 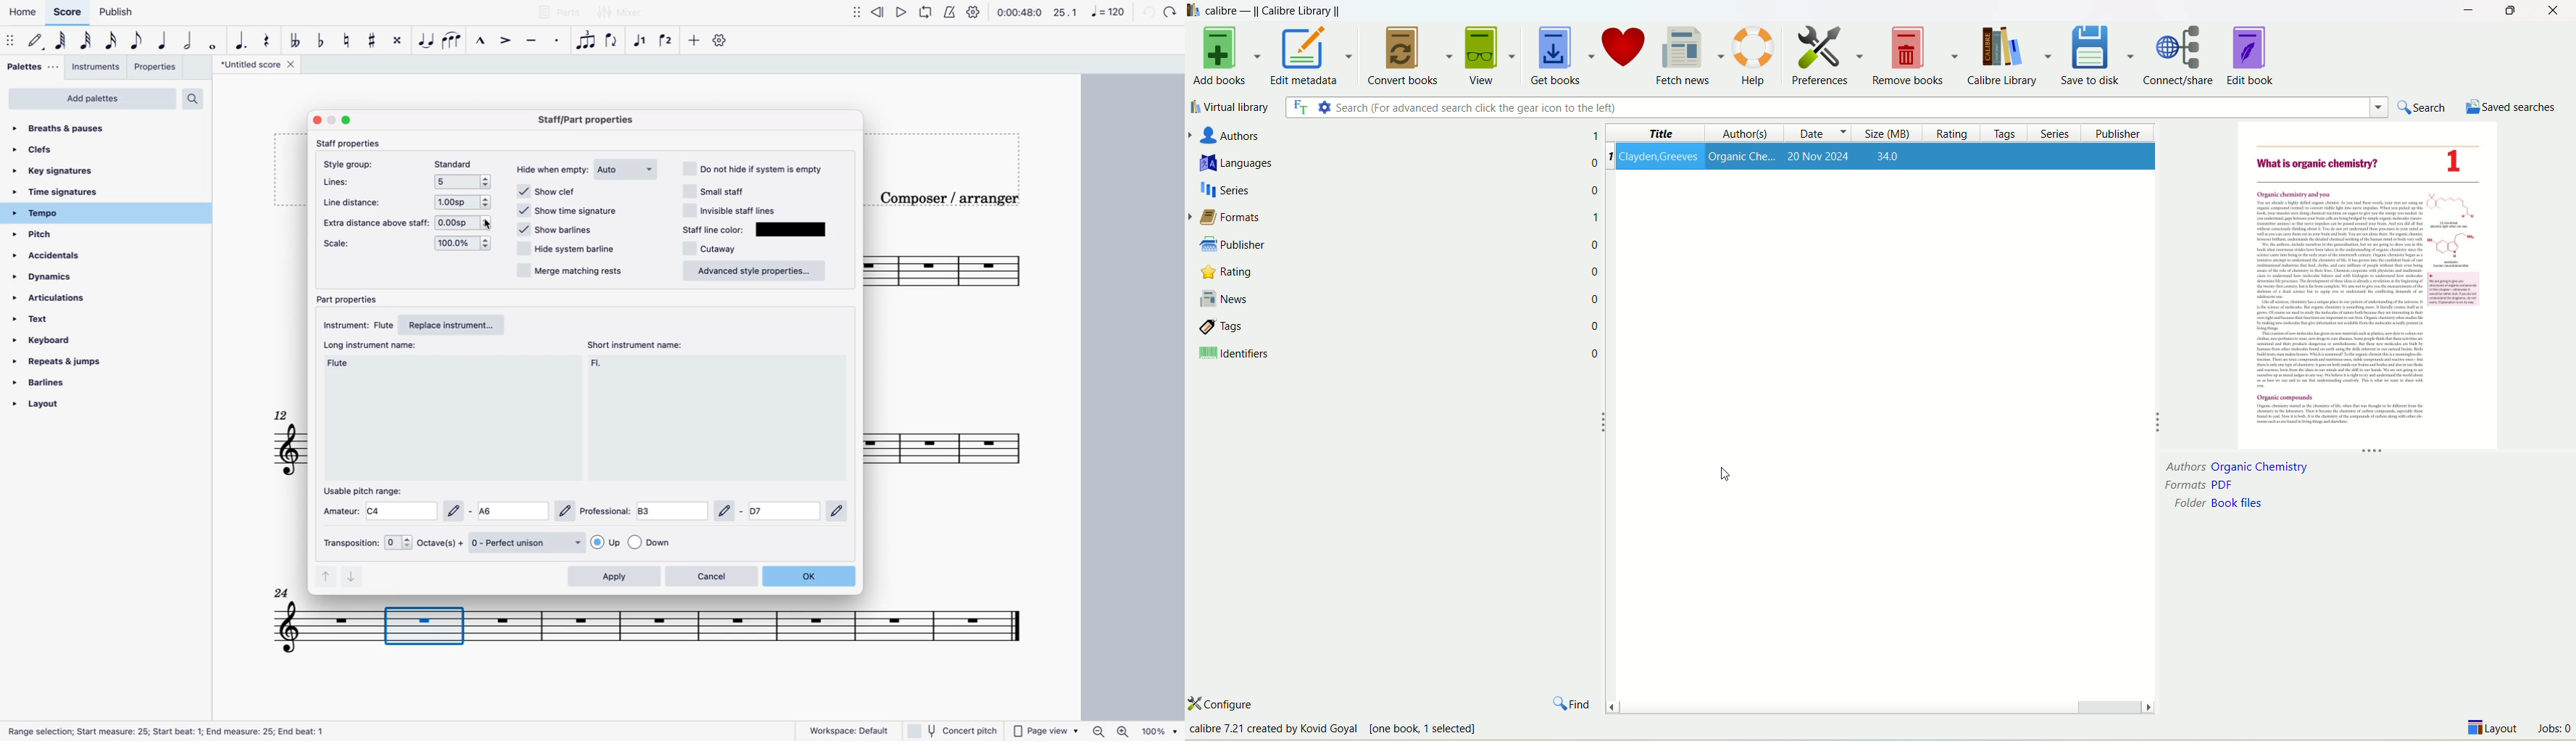 What do you see at coordinates (2555, 11) in the screenshot?
I see `close` at bounding box center [2555, 11].